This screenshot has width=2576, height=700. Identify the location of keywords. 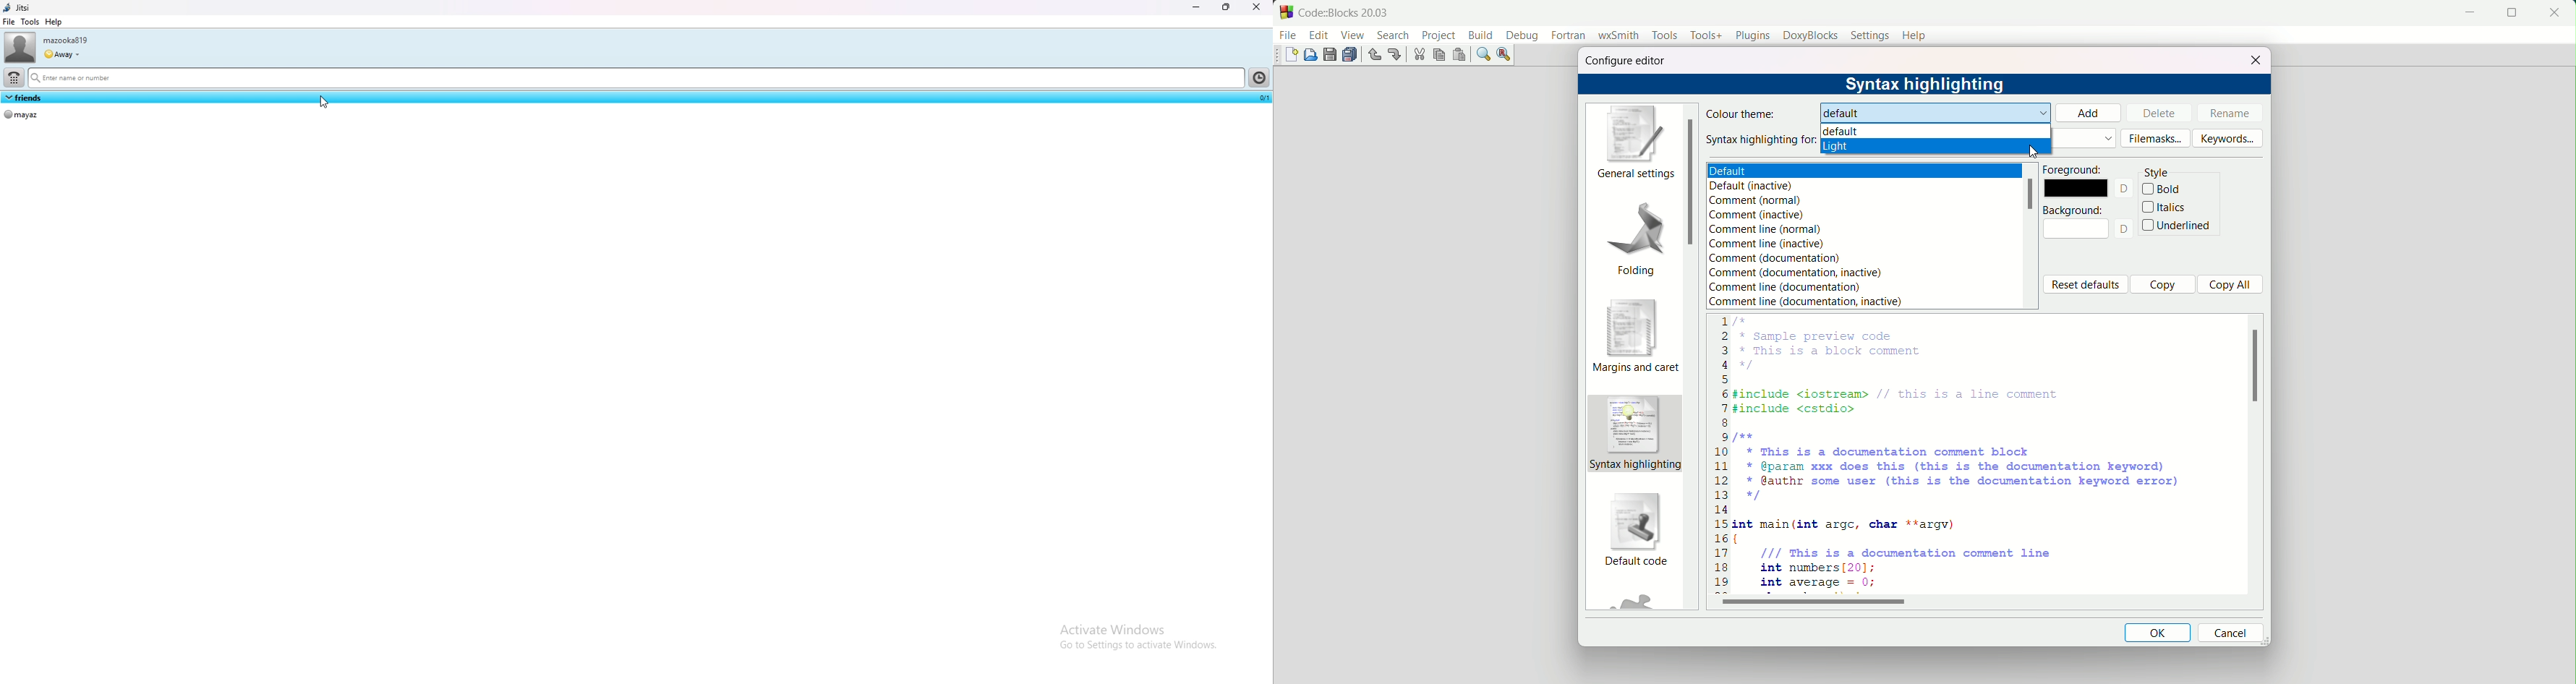
(2229, 140).